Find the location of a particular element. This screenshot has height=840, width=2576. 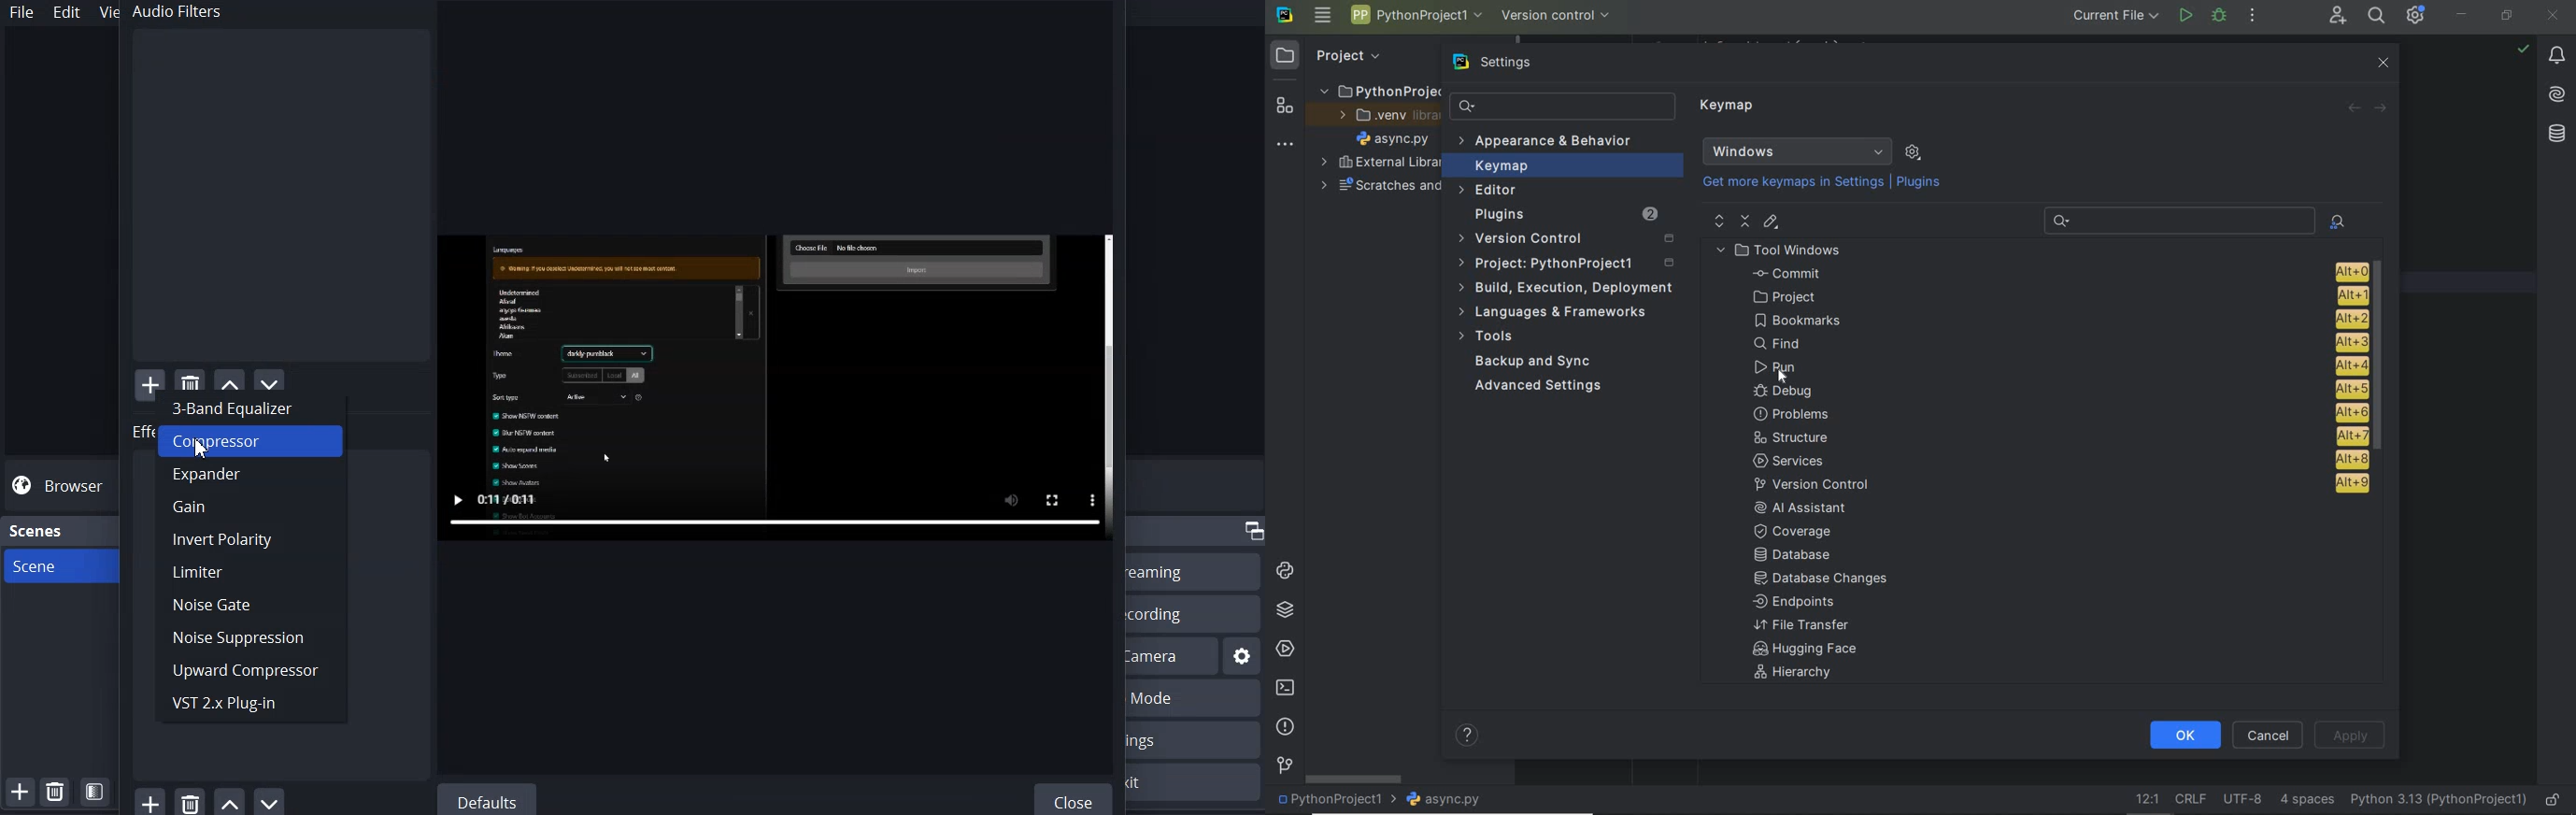

Exit is located at coordinates (1195, 782).